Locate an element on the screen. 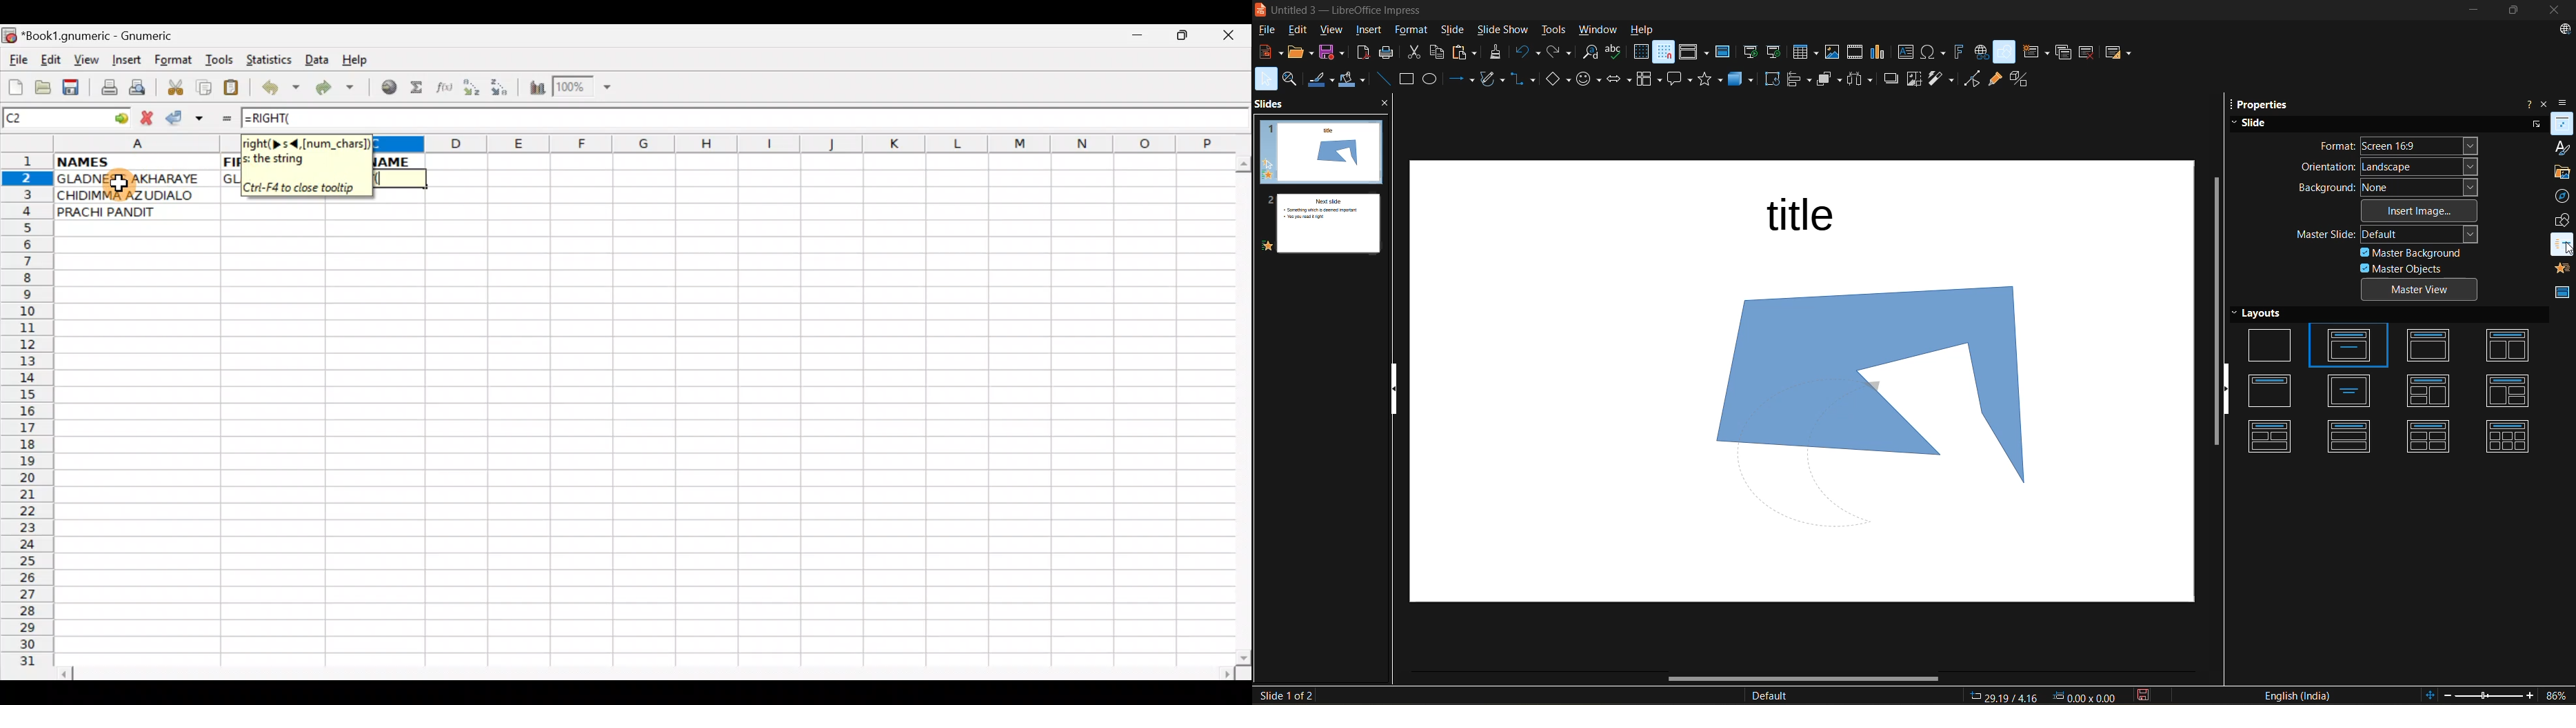 The height and width of the screenshot is (728, 2576). Edit function in the current cell is located at coordinates (447, 91).